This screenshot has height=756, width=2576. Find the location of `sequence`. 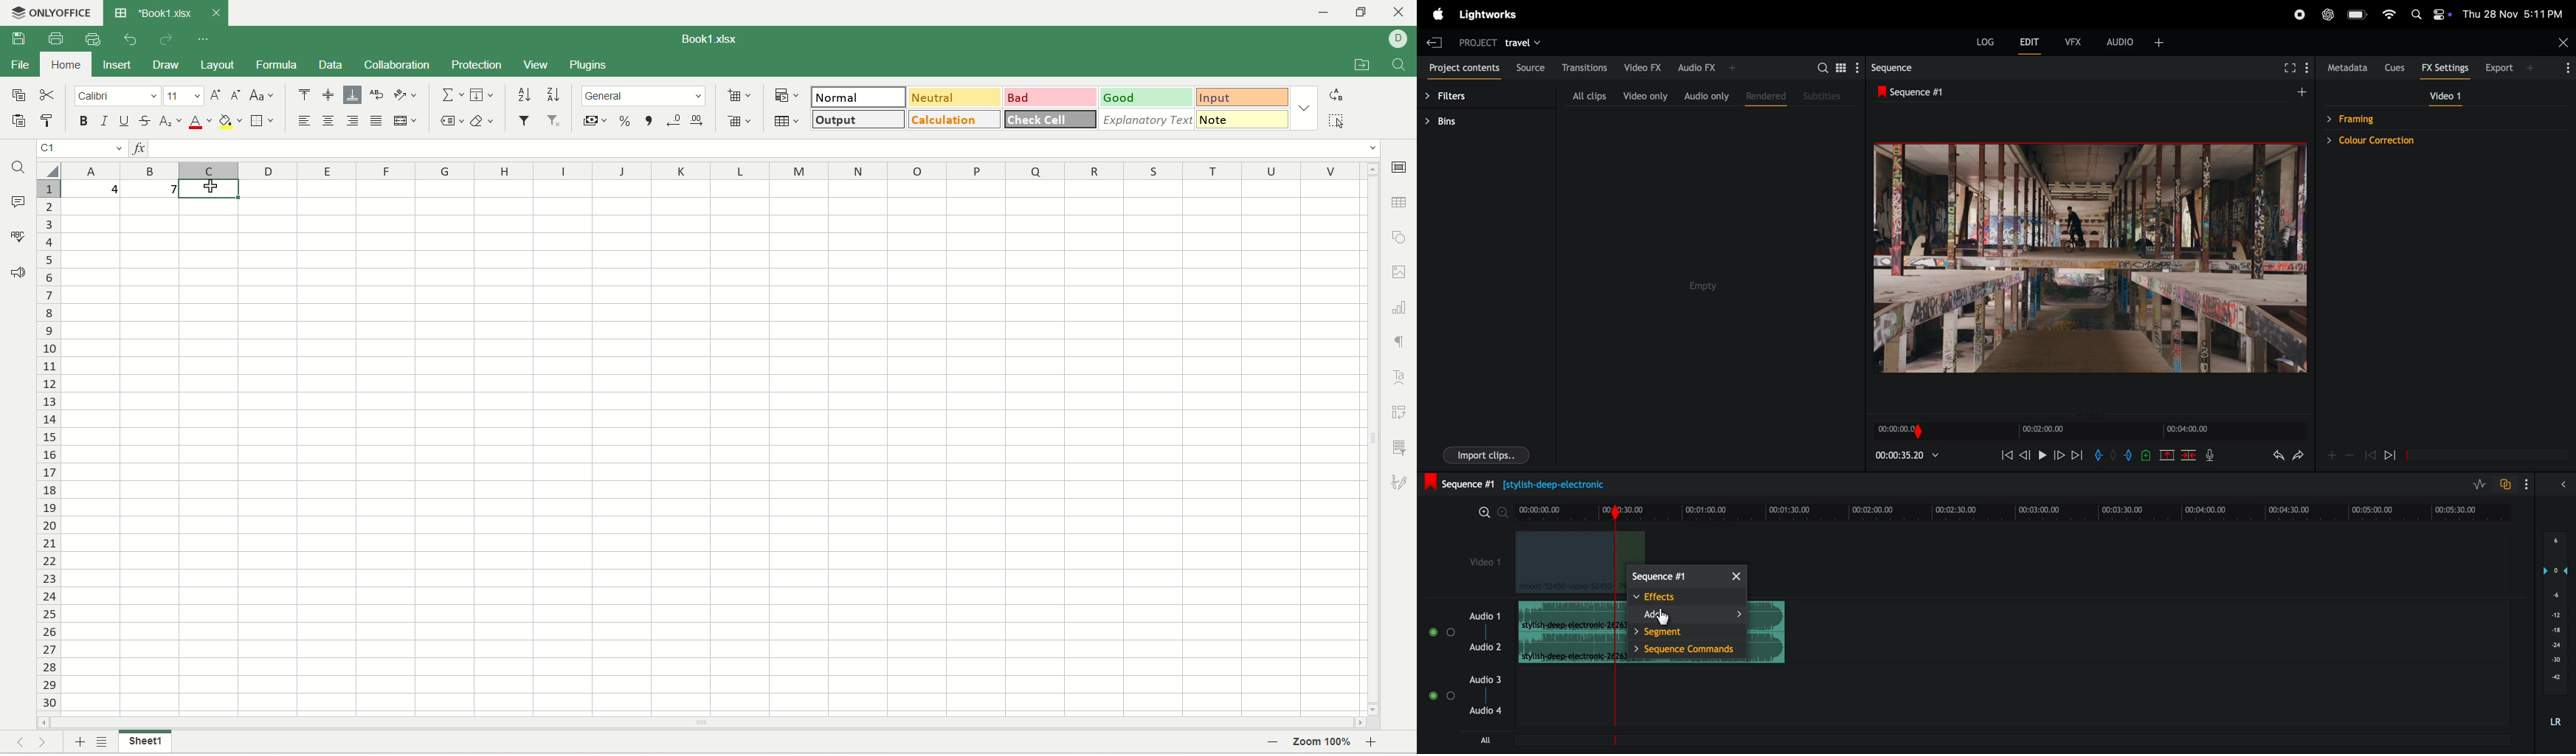

sequence is located at coordinates (1903, 67).